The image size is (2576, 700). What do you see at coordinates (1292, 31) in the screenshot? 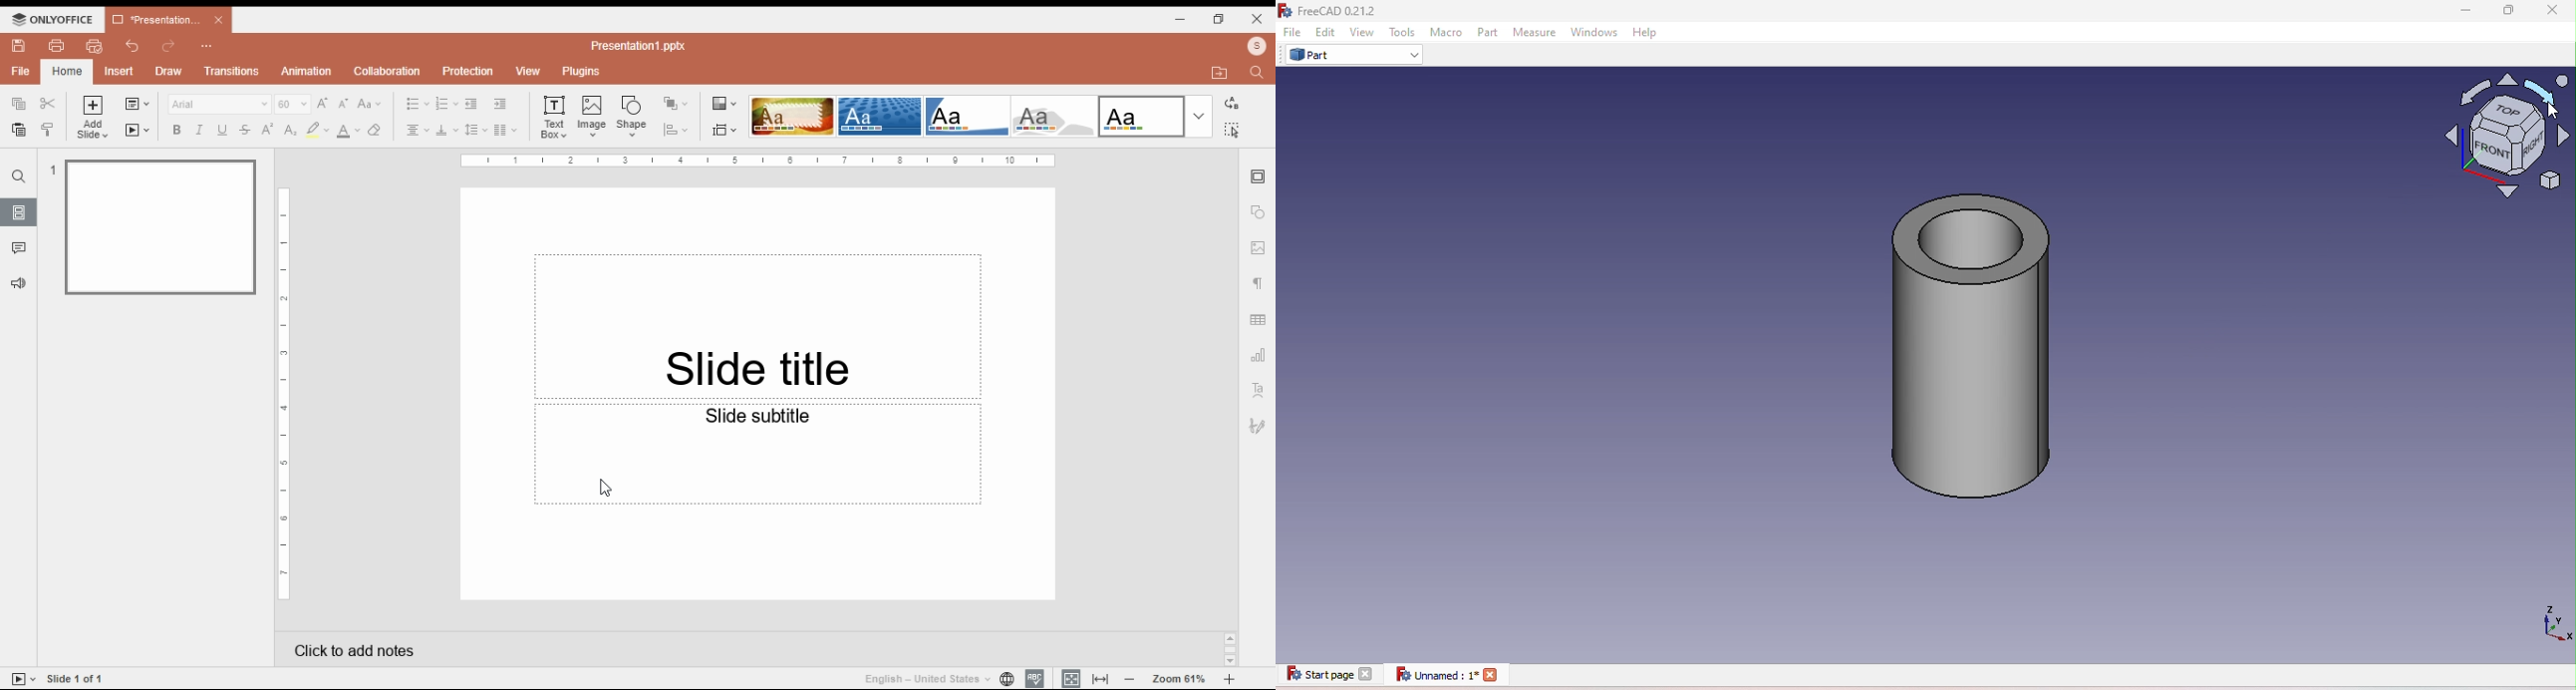
I see `File` at bounding box center [1292, 31].